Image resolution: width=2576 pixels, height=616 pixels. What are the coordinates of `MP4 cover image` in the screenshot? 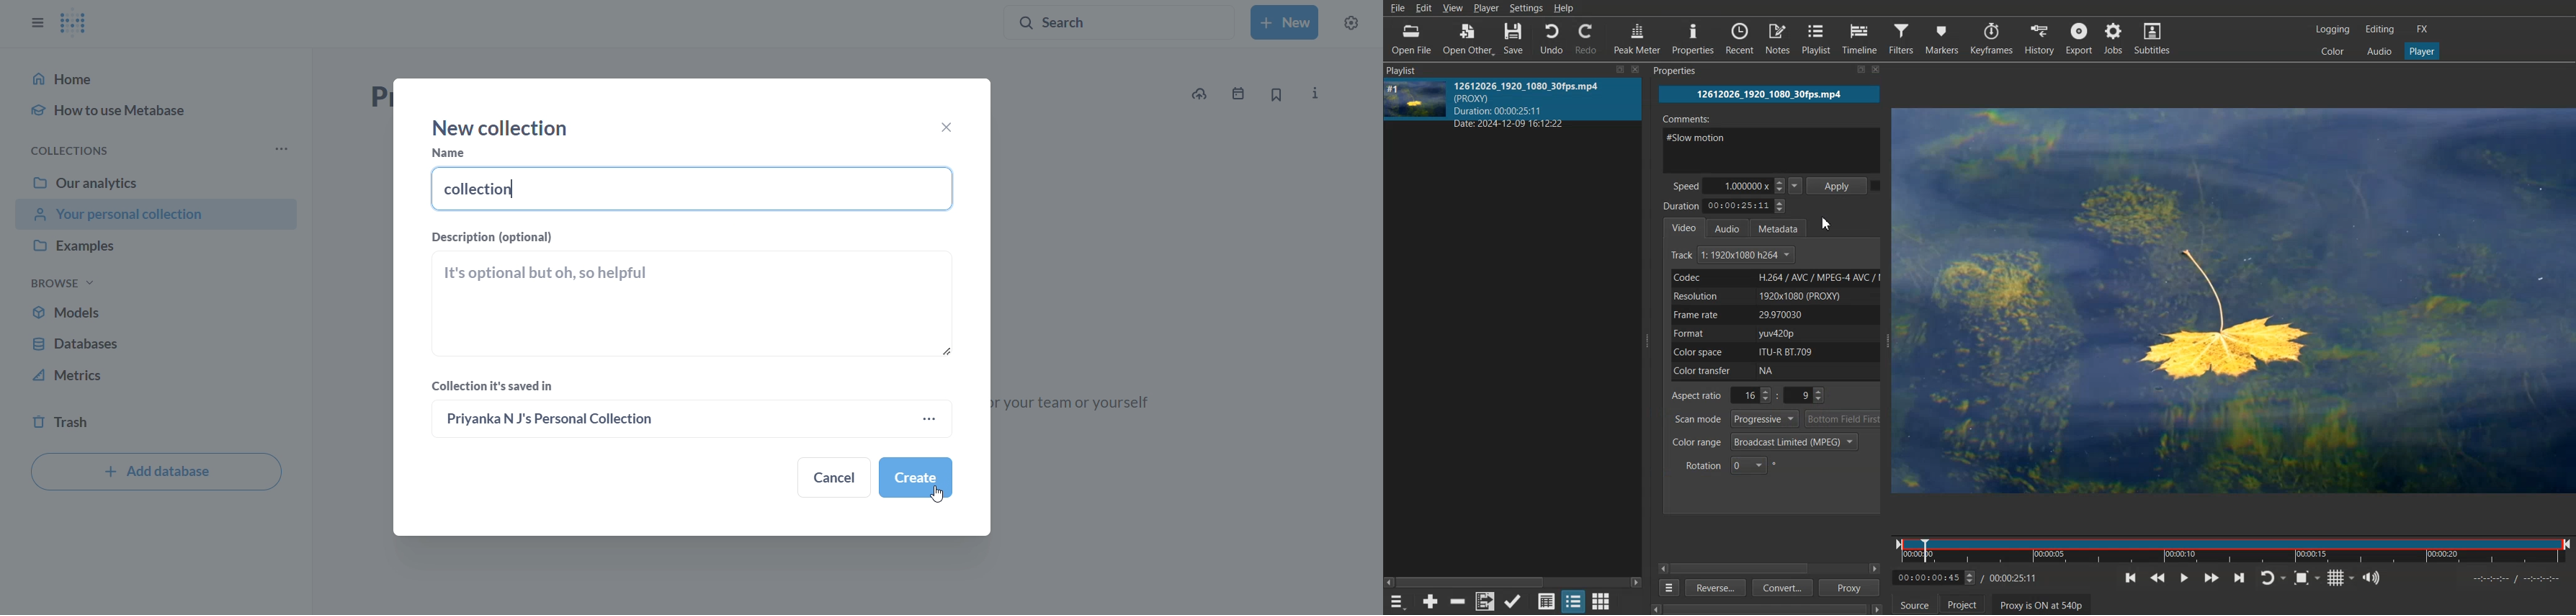 It's located at (1416, 104).